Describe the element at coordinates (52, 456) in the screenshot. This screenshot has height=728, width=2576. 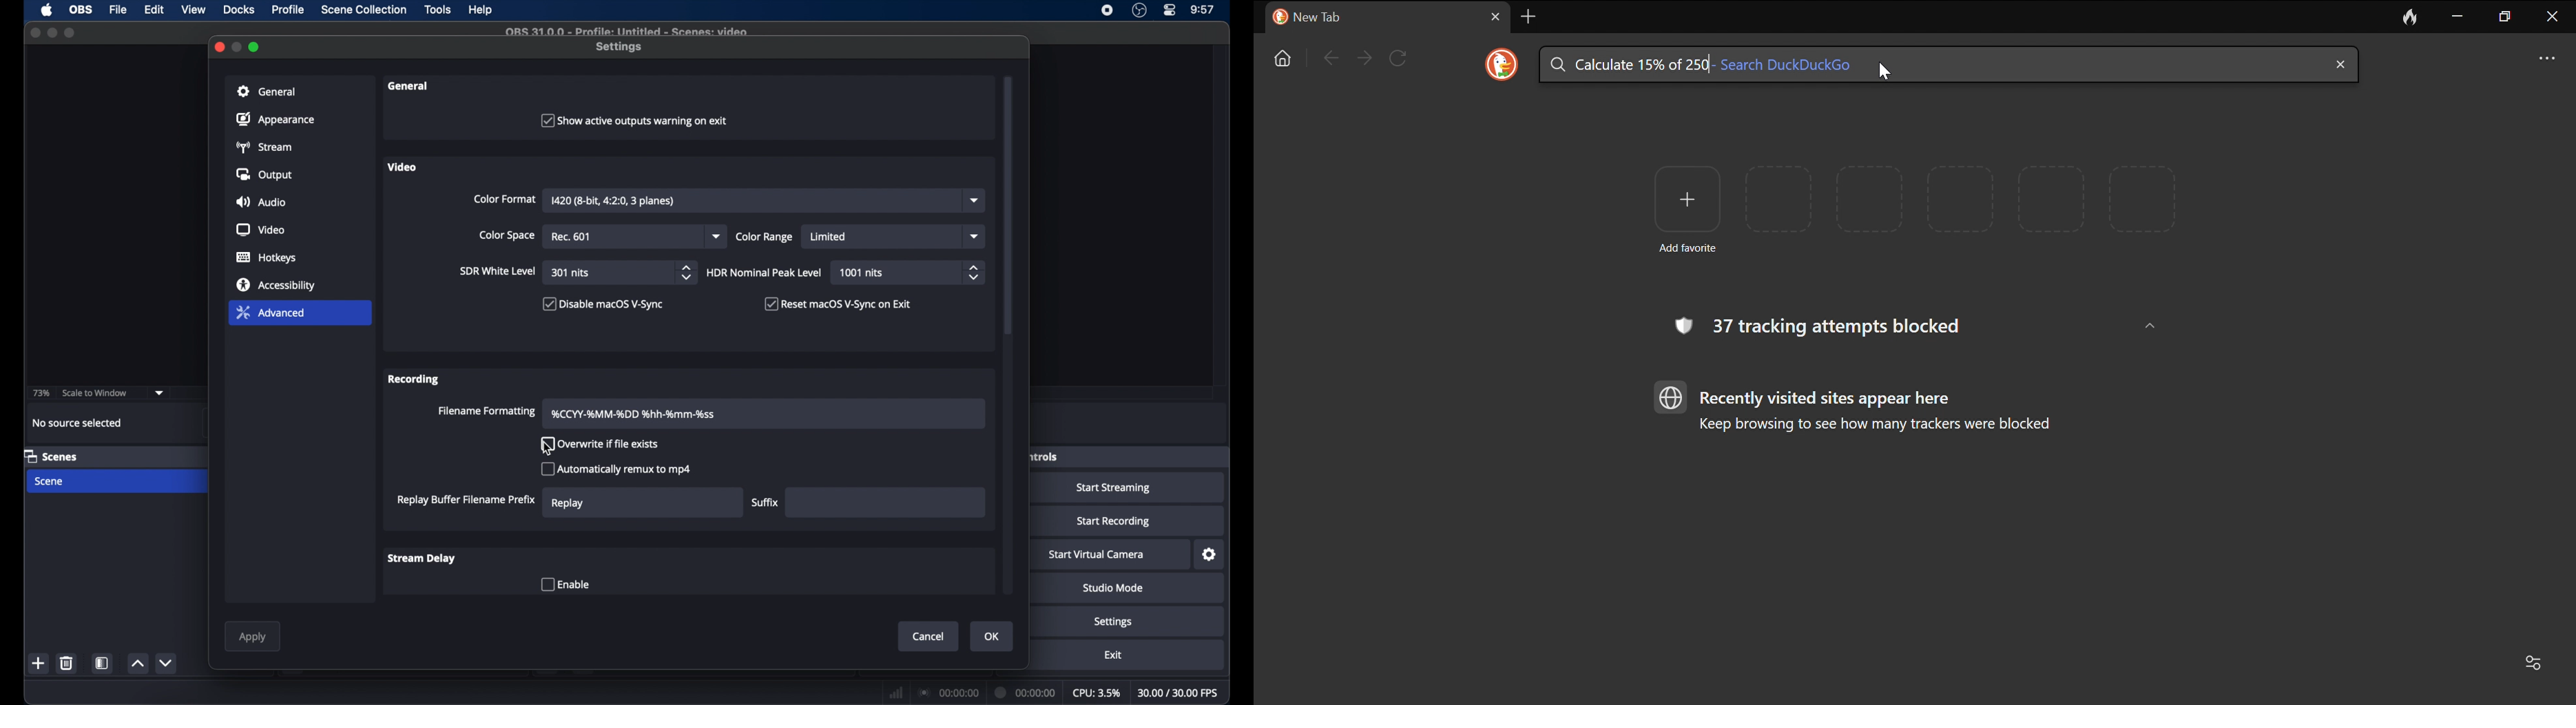
I see `scenes` at that location.